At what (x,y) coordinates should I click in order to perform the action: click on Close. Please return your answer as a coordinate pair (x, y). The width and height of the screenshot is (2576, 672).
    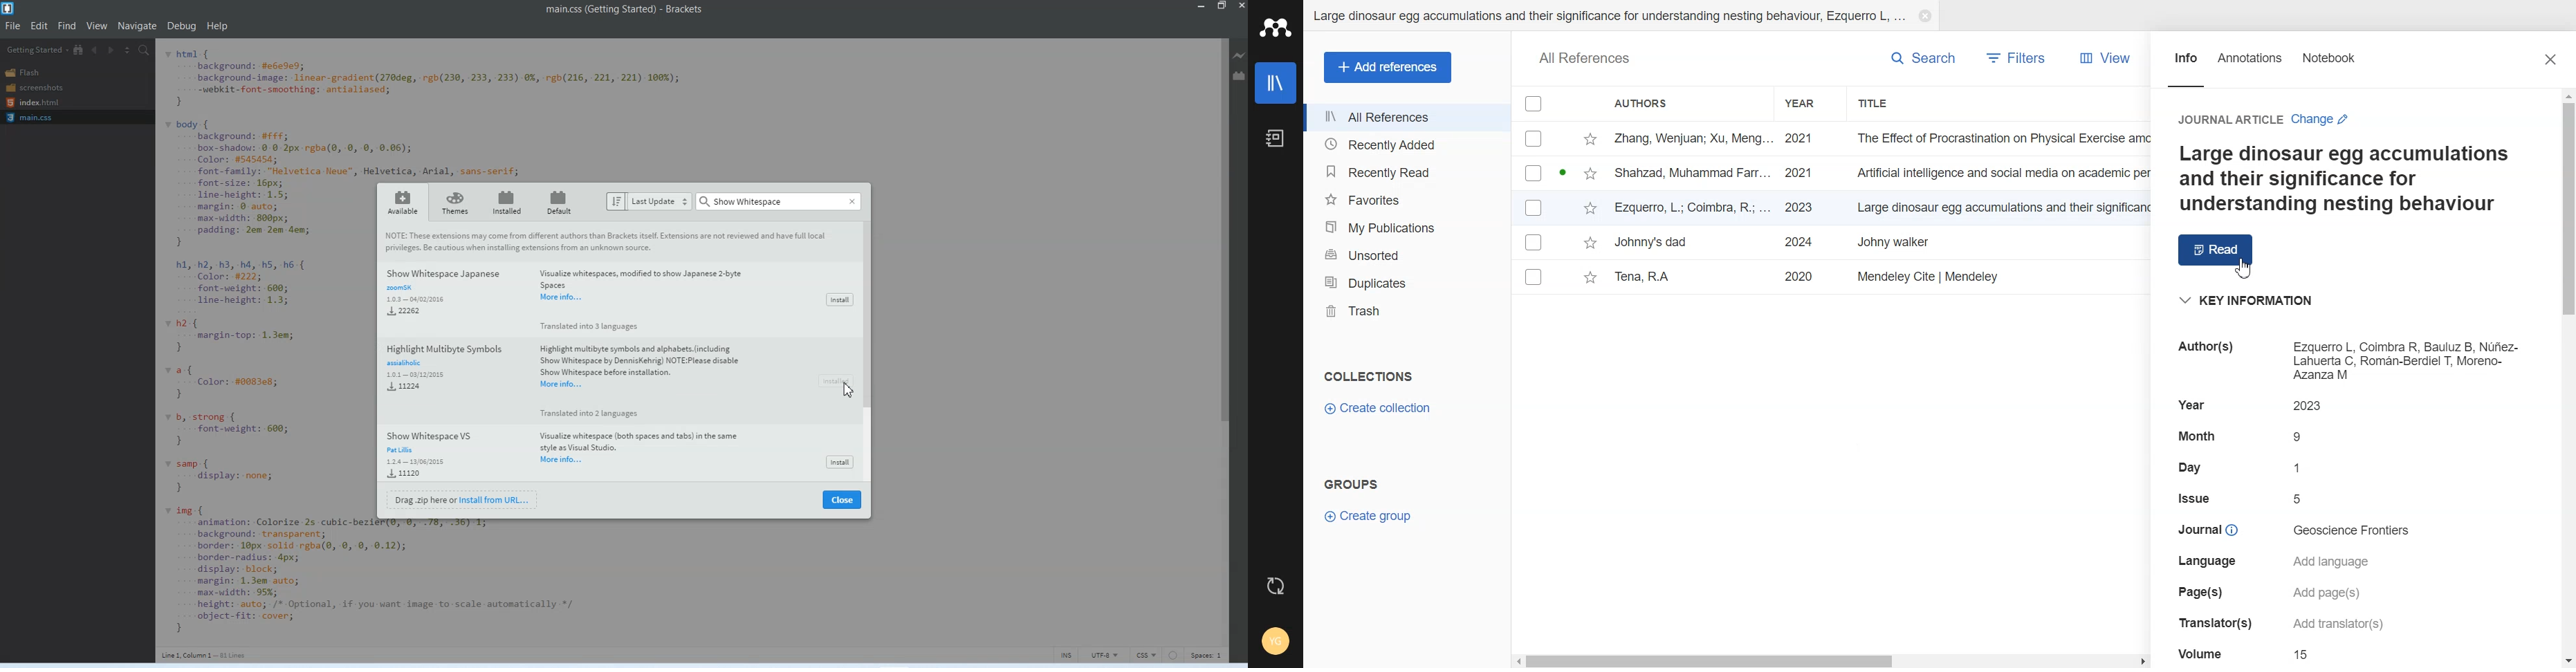
    Looking at the image, I should click on (2552, 60).